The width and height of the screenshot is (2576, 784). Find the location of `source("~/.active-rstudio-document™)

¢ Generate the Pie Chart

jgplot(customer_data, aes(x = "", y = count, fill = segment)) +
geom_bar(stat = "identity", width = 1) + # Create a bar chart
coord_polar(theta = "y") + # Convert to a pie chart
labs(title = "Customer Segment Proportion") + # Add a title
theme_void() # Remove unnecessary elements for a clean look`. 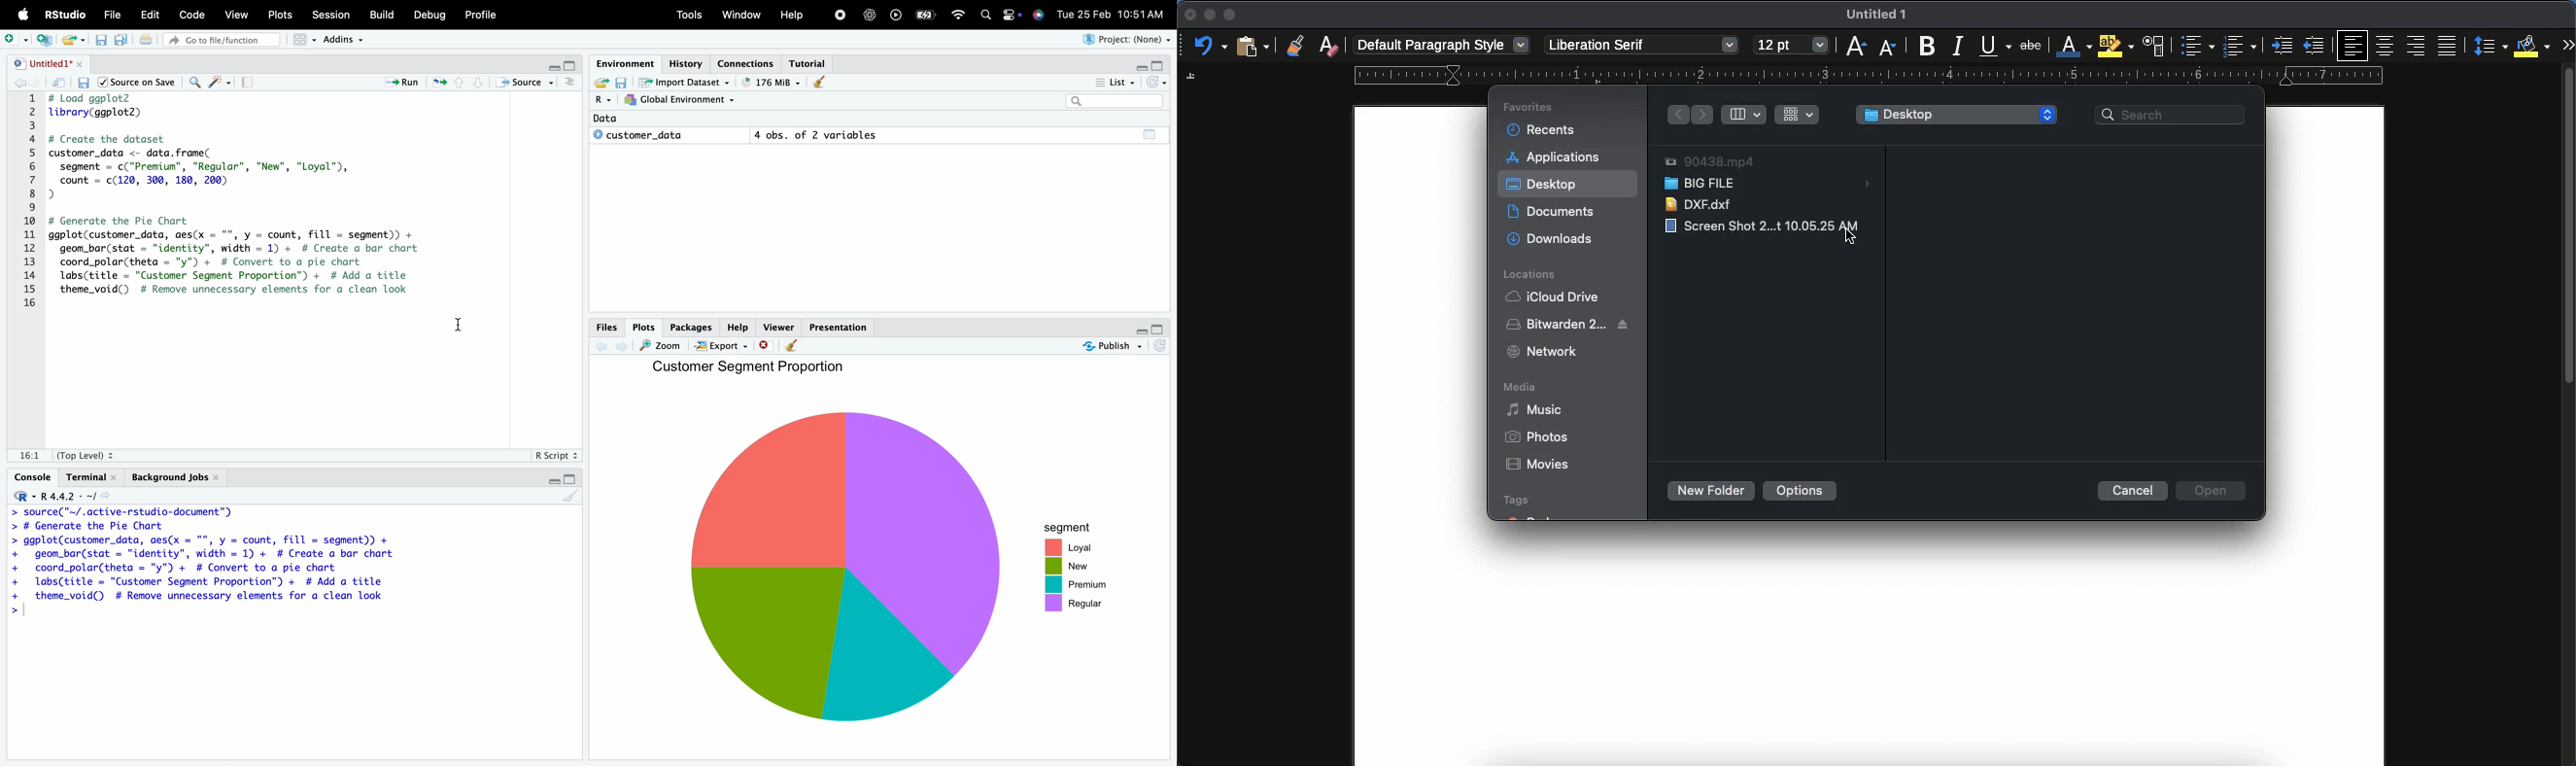

source("~/.active-rstudio-document™)

¢ Generate the Pie Chart

jgplot(customer_data, aes(x = "", y = count, fill = segment)) +
geom_bar(stat = "identity", width = 1) + # Create a bar chart
coord_polar(theta = "y") + # Convert to a pie chart
labs(title = "Customer Segment Proportion") + # Add a title
theme_void() # Remove unnecessary elements for a clean look is located at coordinates (217, 563).